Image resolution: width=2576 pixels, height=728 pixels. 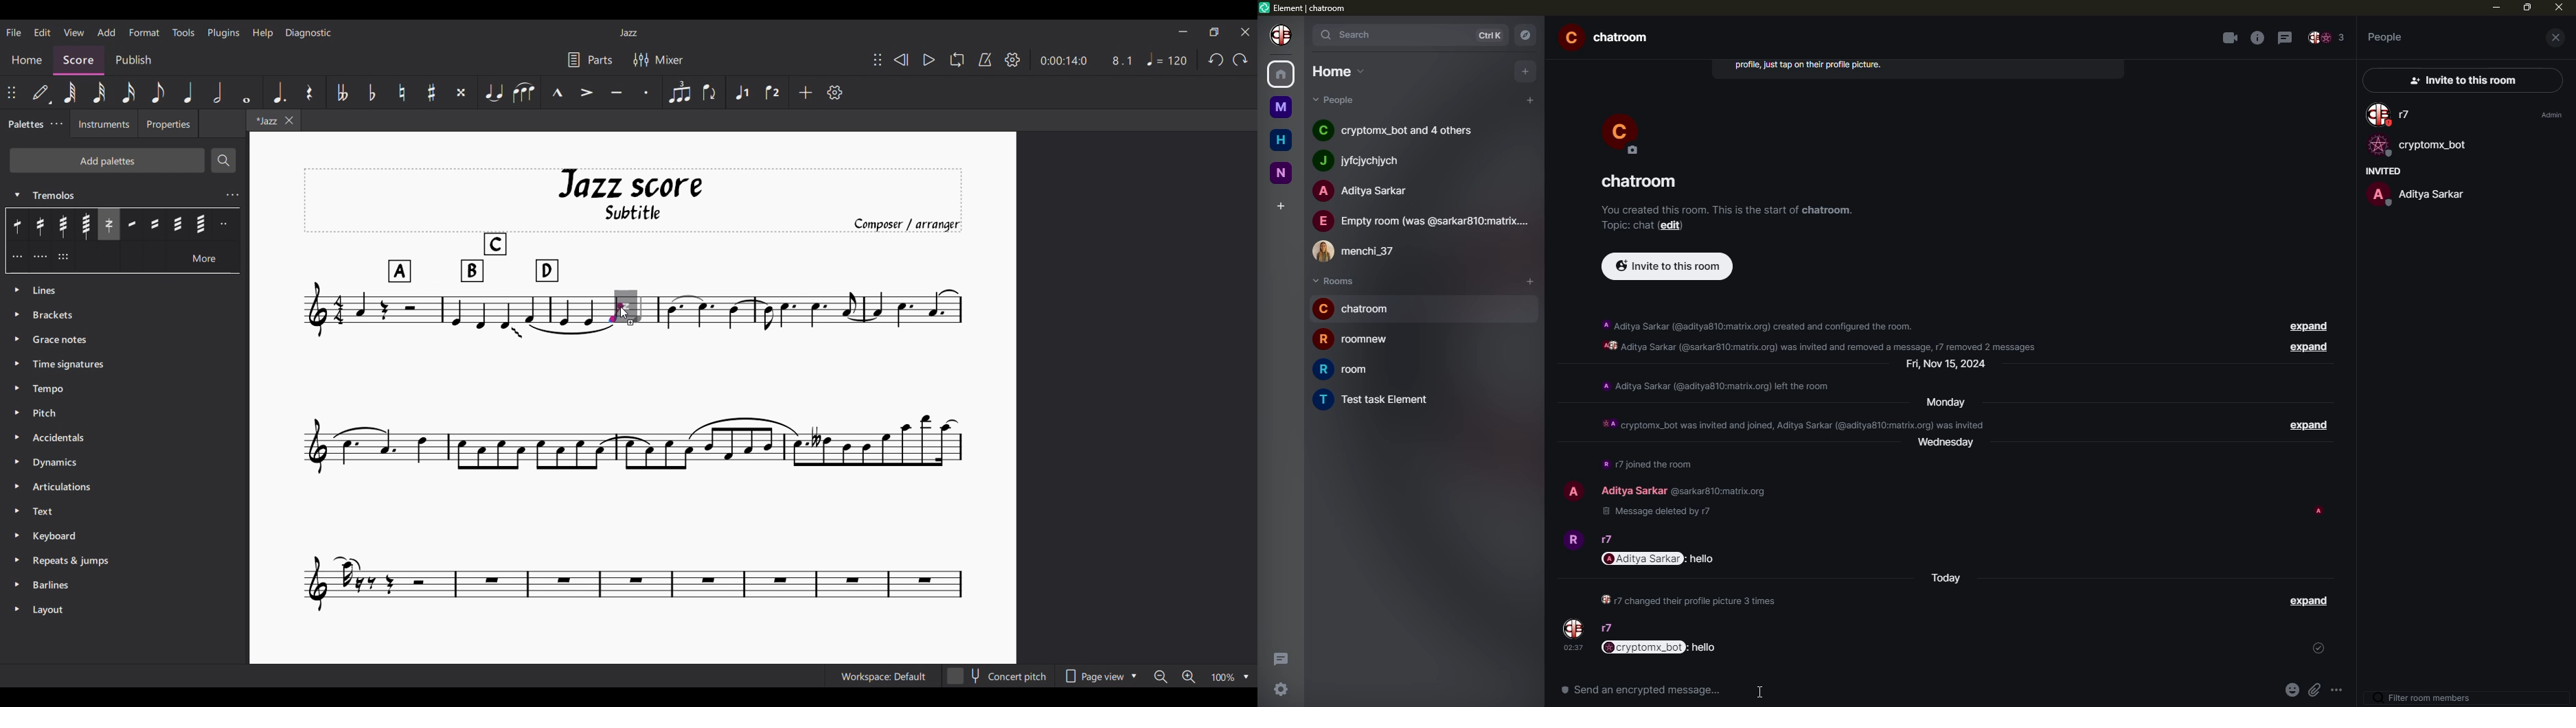 What do you see at coordinates (1307, 9) in the screenshot?
I see `element` at bounding box center [1307, 9].